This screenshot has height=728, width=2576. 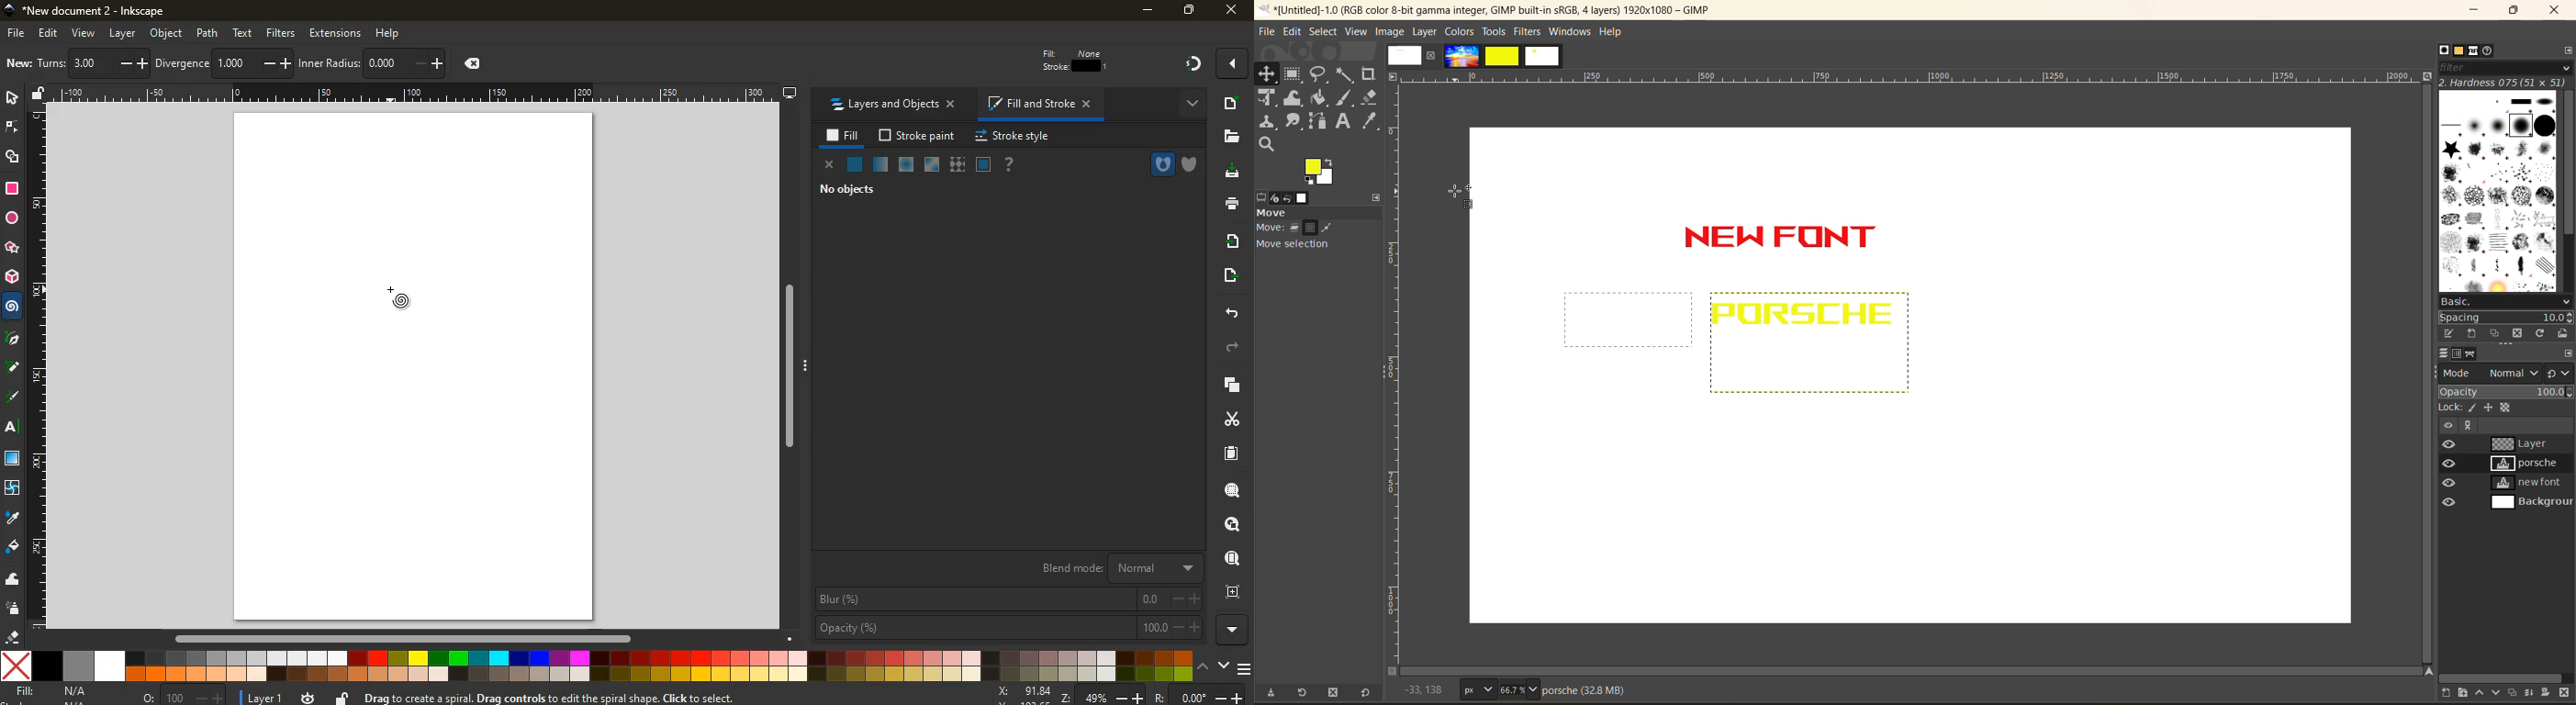 I want to click on document history, so click(x=2495, y=50).